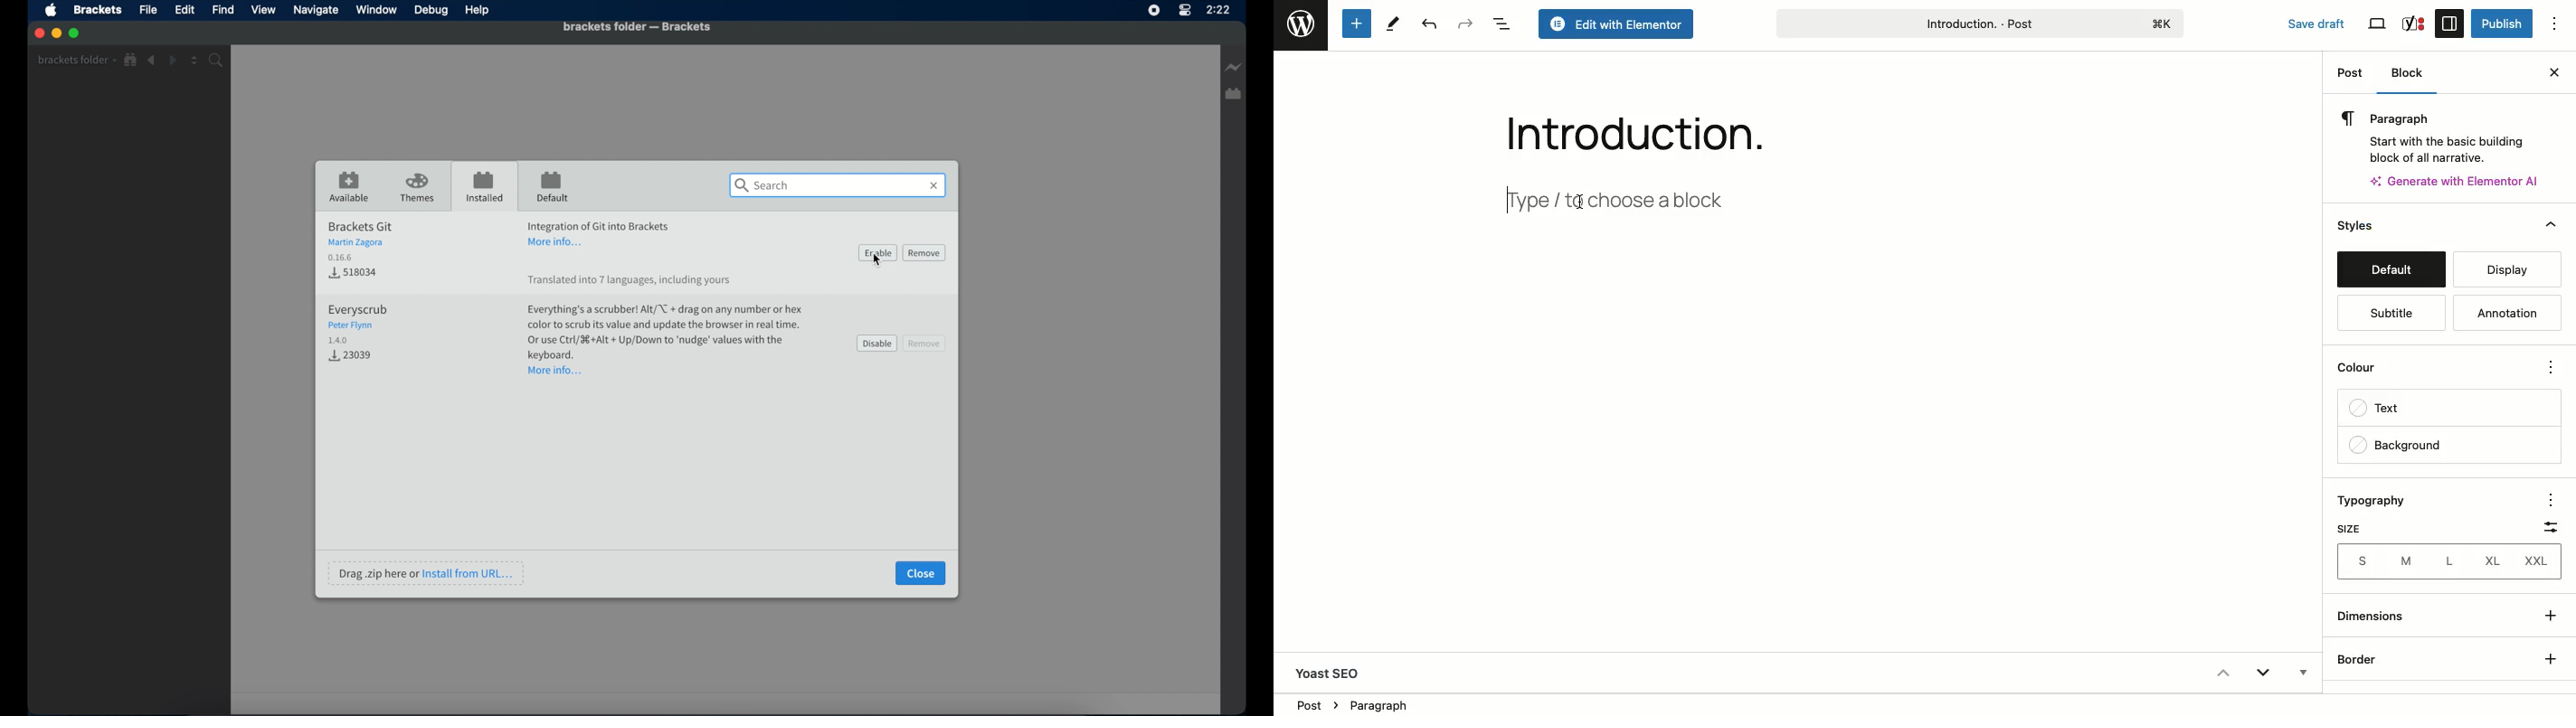  I want to click on apple icon, so click(52, 11).